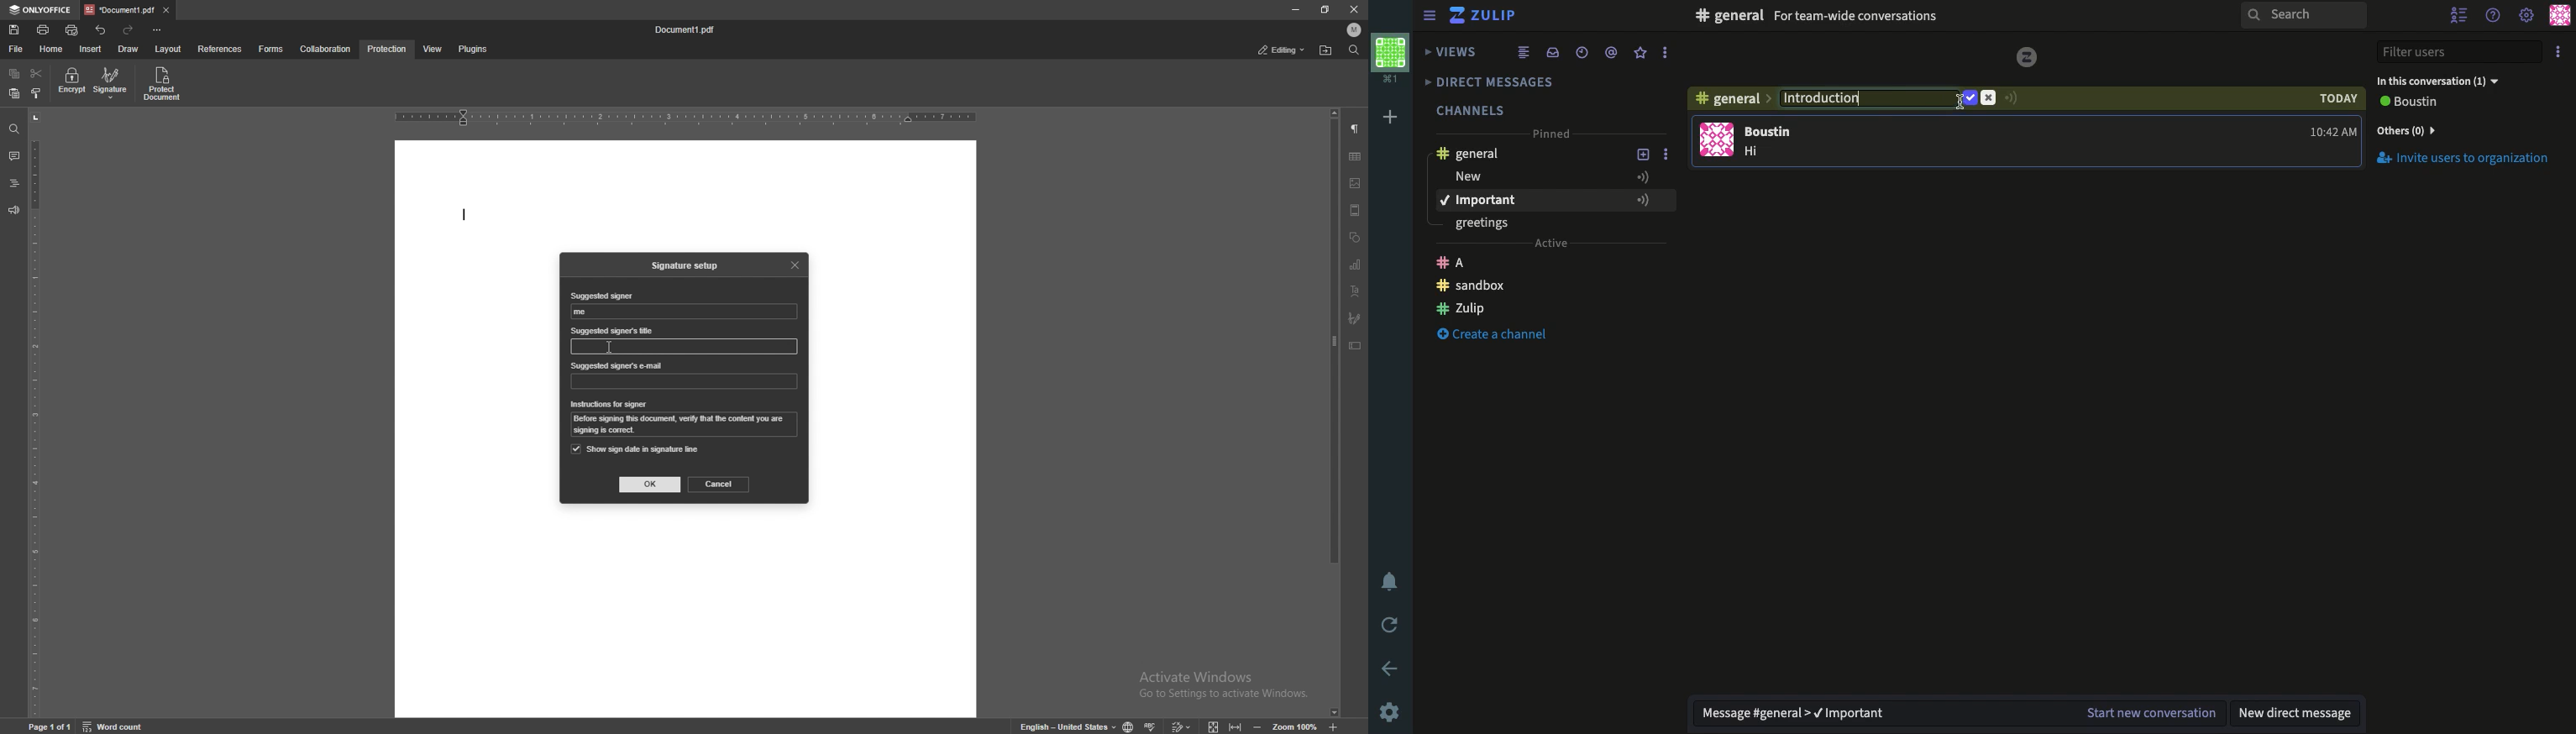 The width and height of the screenshot is (2576, 756). What do you see at coordinates (128, 49) in the screenshot?
I see `draw` at bounding box center [128, 49].